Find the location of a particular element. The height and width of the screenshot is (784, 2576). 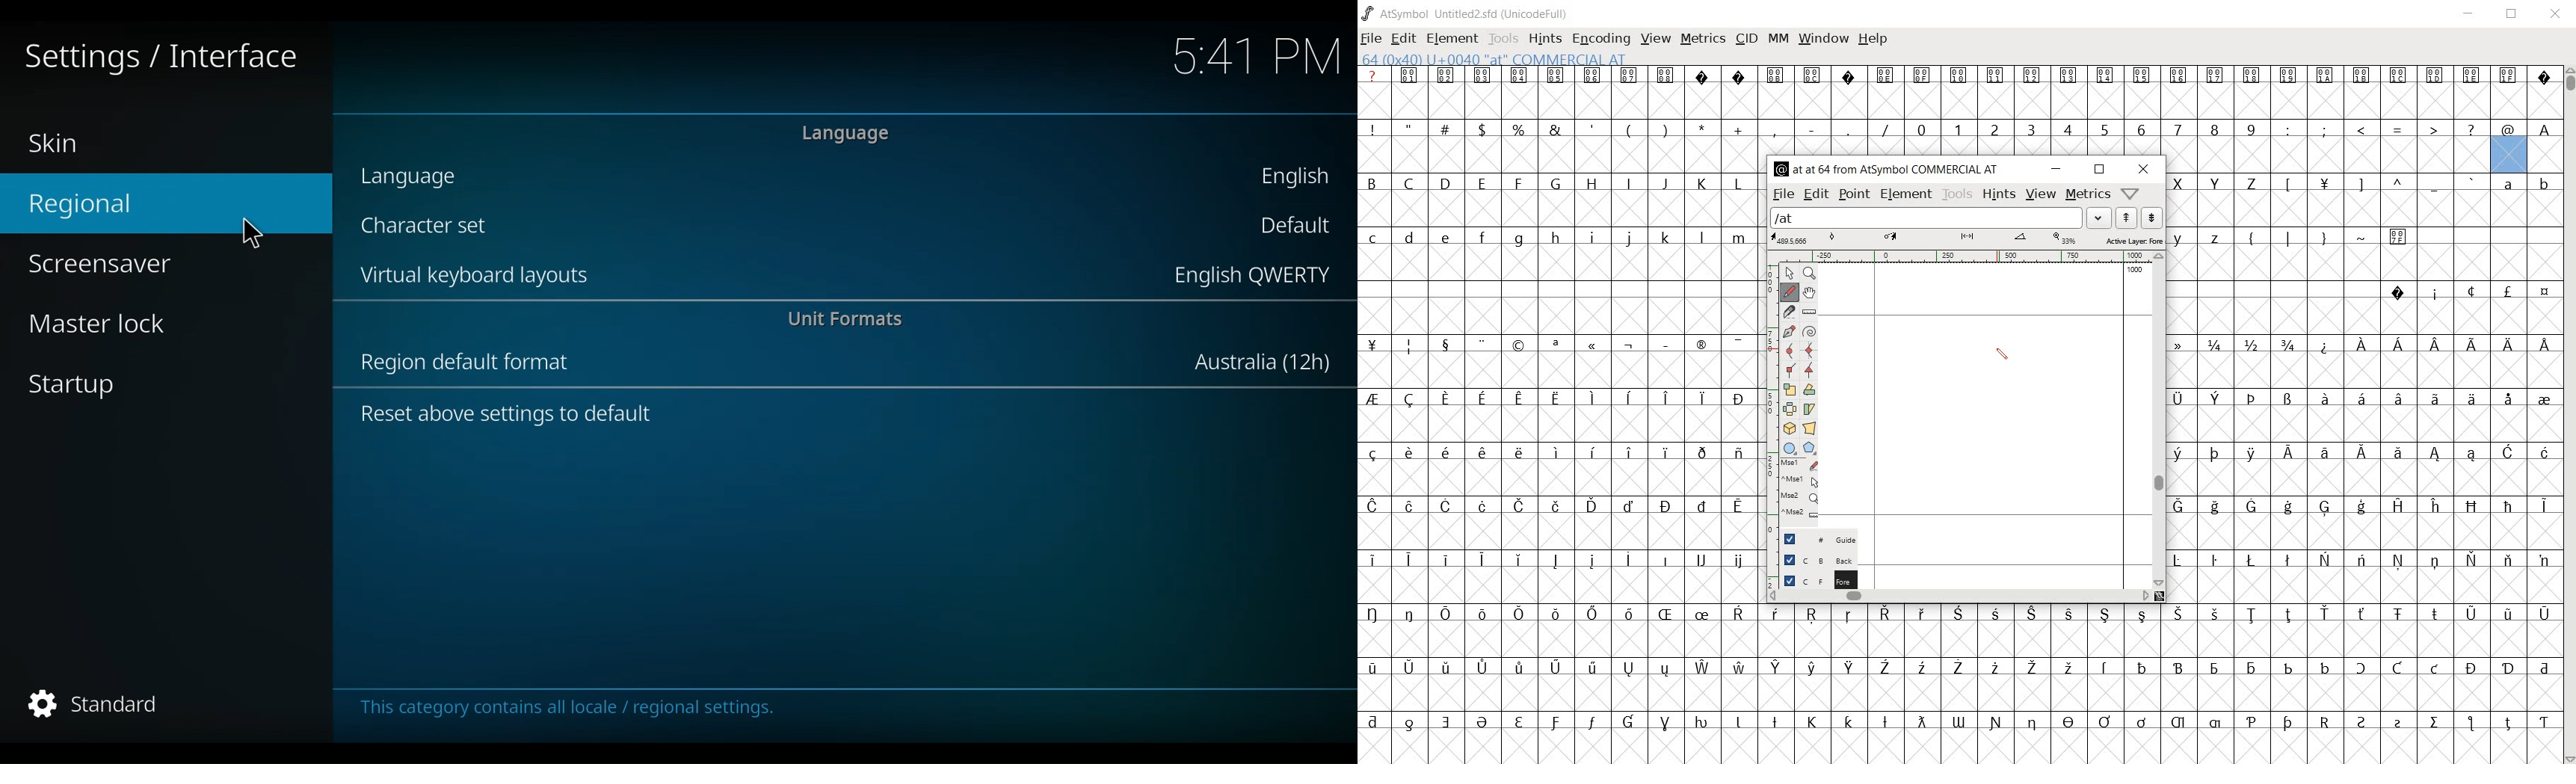

Virtual keyboard layout is located at coordinates (478, 277).